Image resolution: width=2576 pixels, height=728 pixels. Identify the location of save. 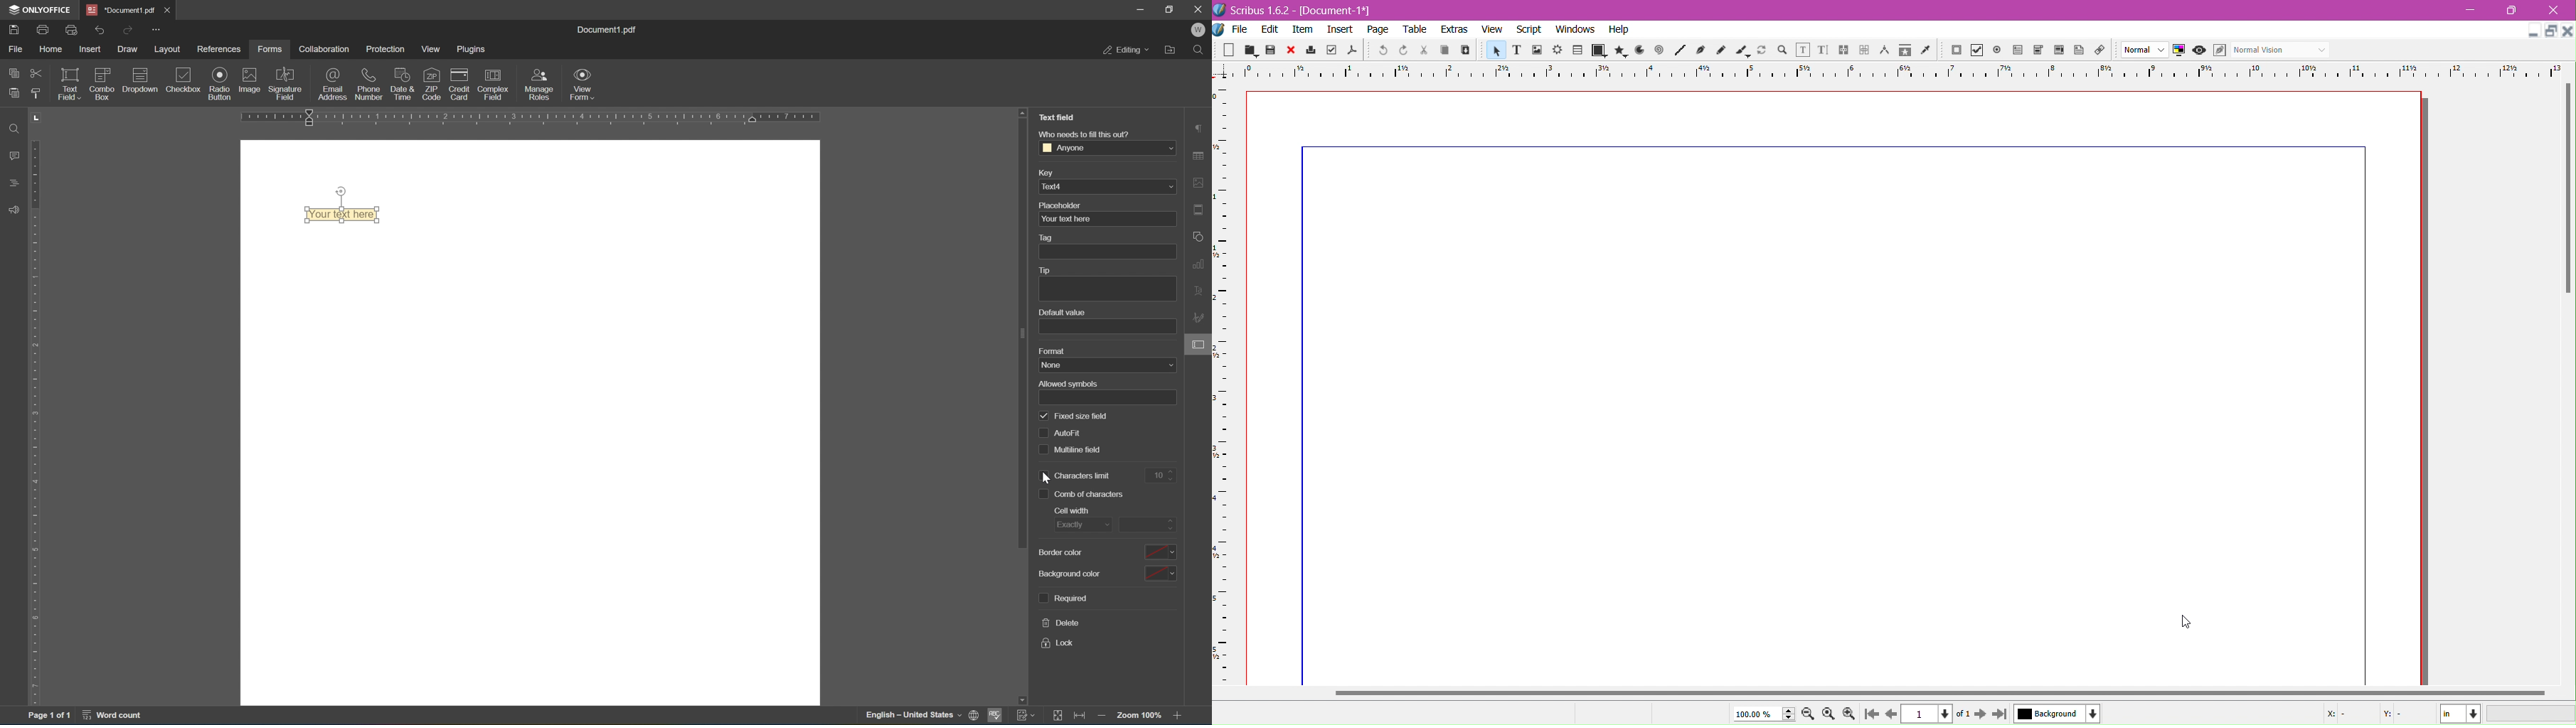
(1270, 51).